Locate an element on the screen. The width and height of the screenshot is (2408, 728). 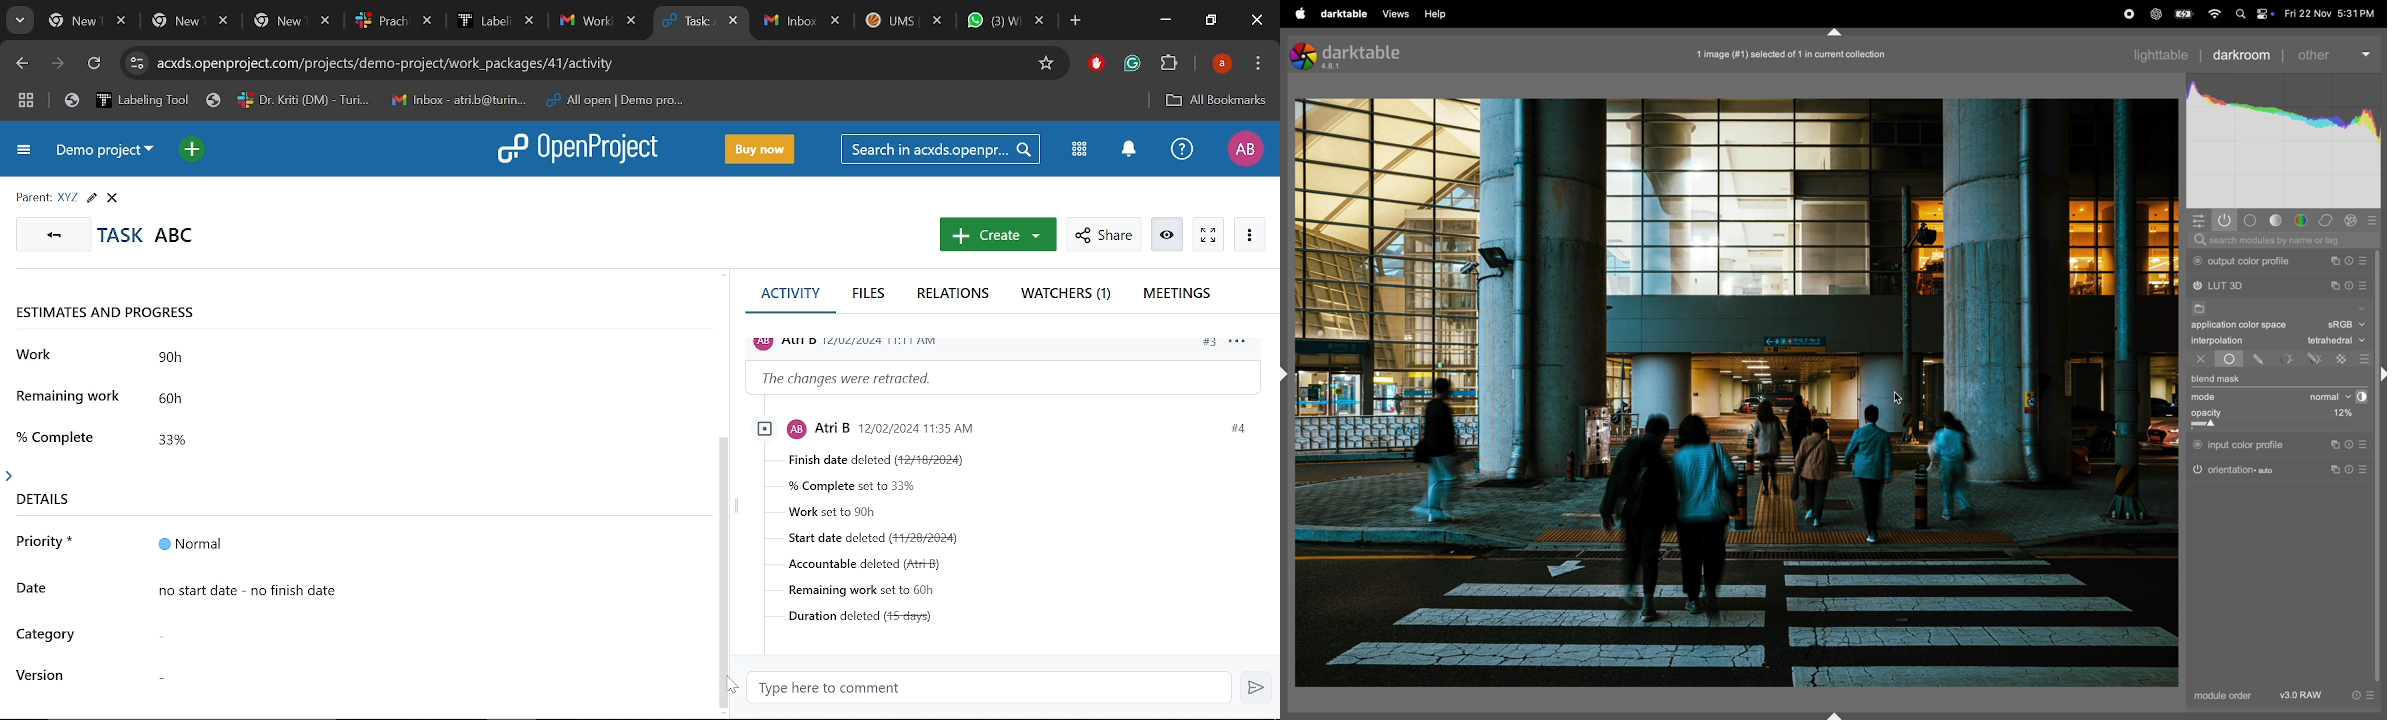
mode is located at coordinates (2207, 398).